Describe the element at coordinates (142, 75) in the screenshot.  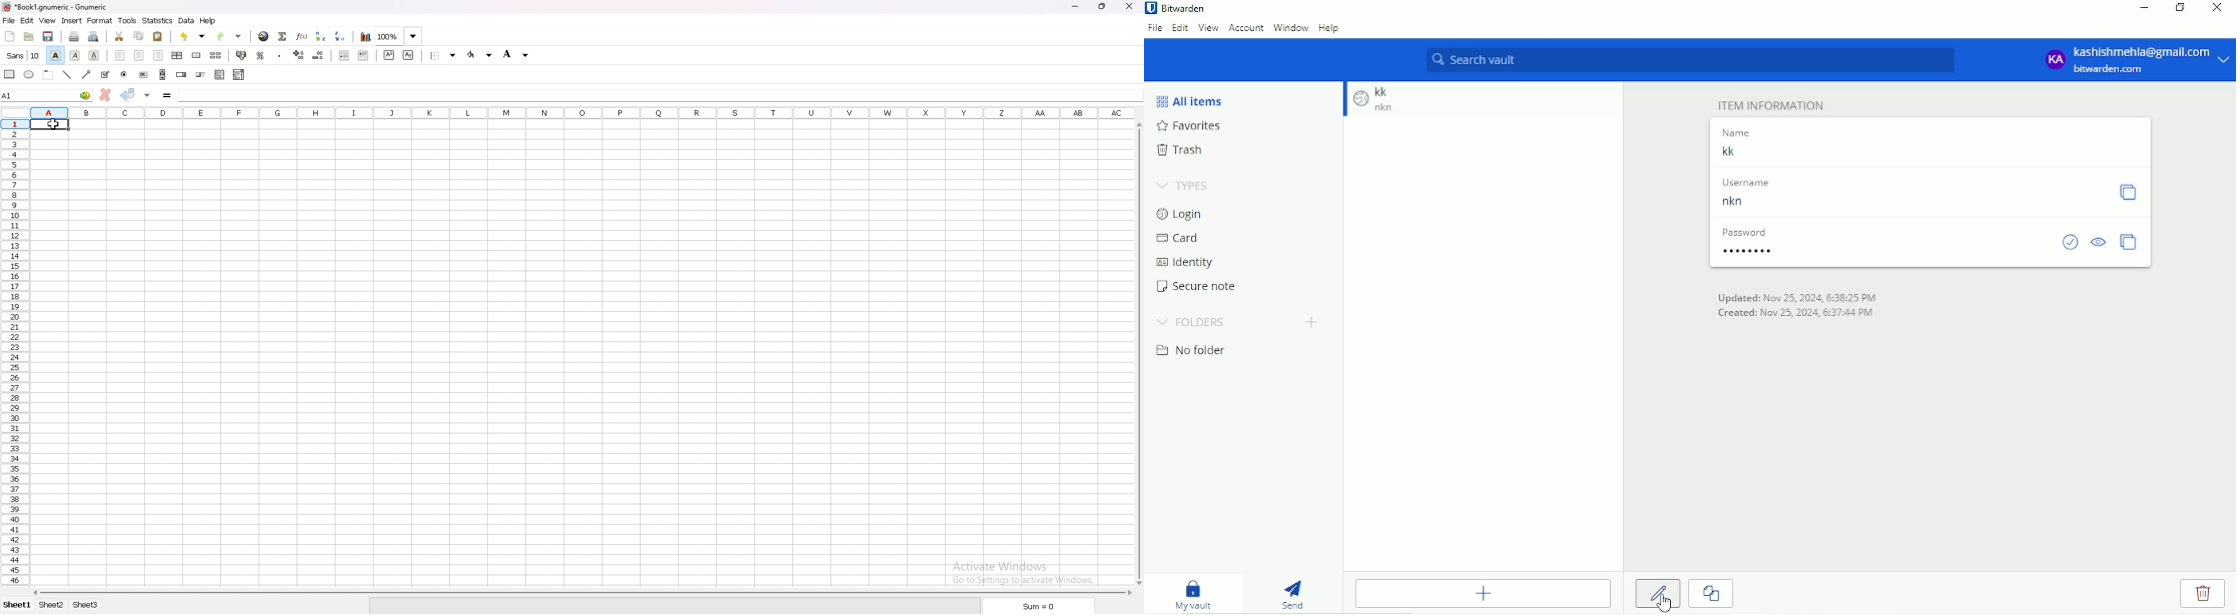
I see `button` at that location.